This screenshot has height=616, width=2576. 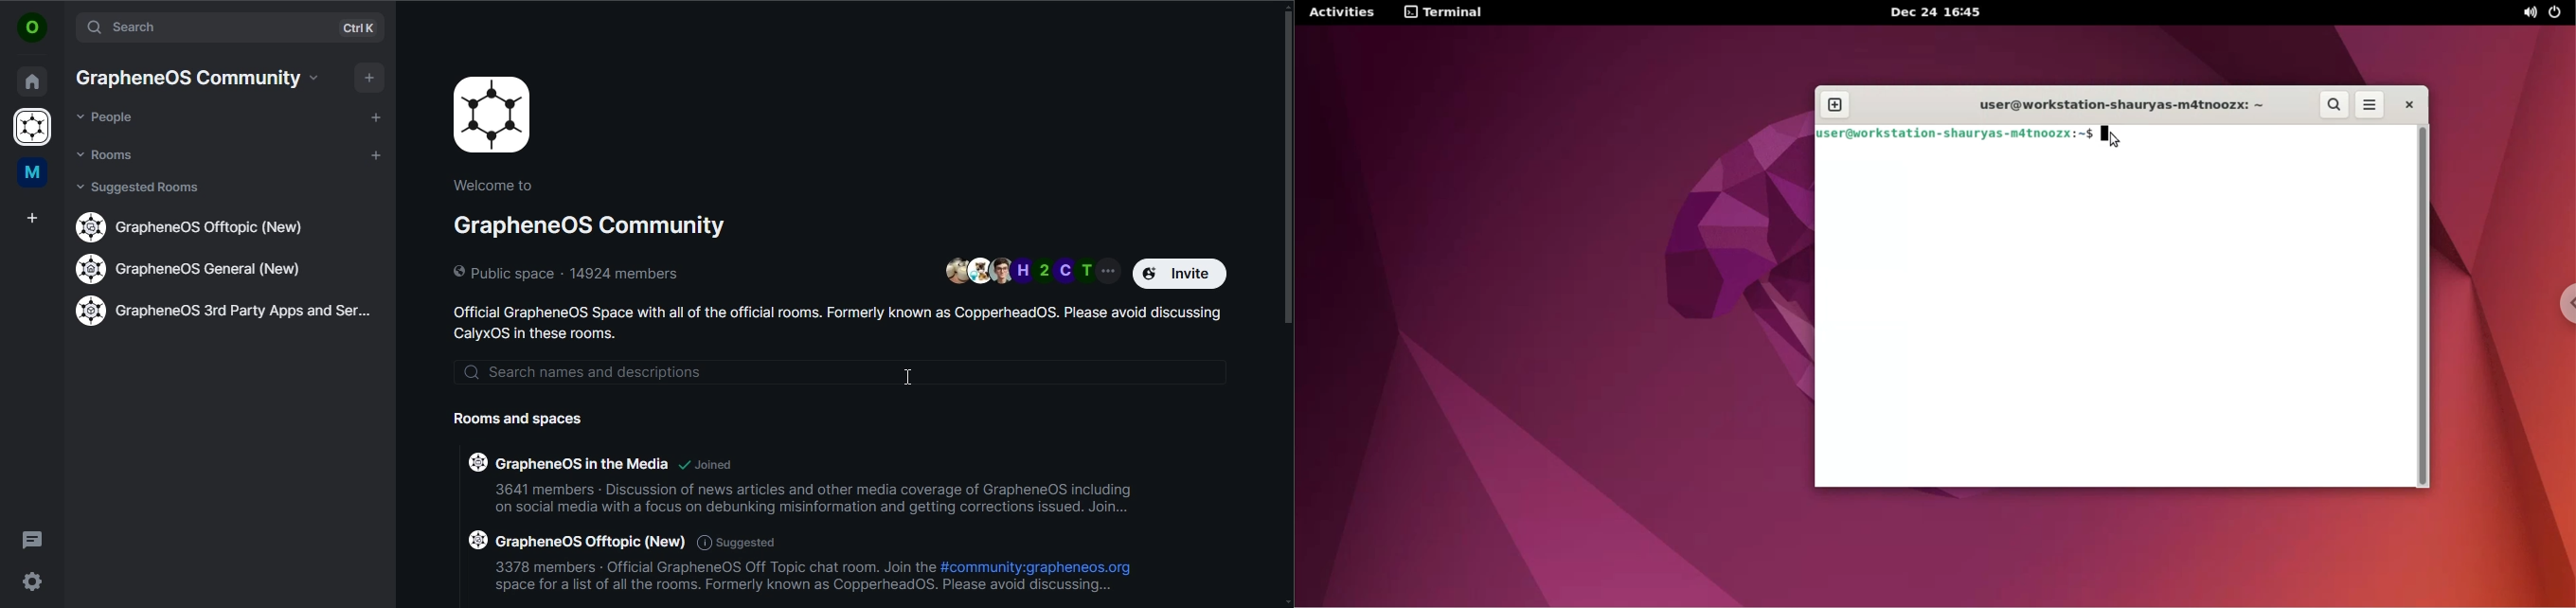 I want to click on Official GrapheneOS Space with all of the official rooms. Formerly known as CopperheadOS. Please avoid discussing
CalyxOS in these rooms., so click(x=841, y=323).